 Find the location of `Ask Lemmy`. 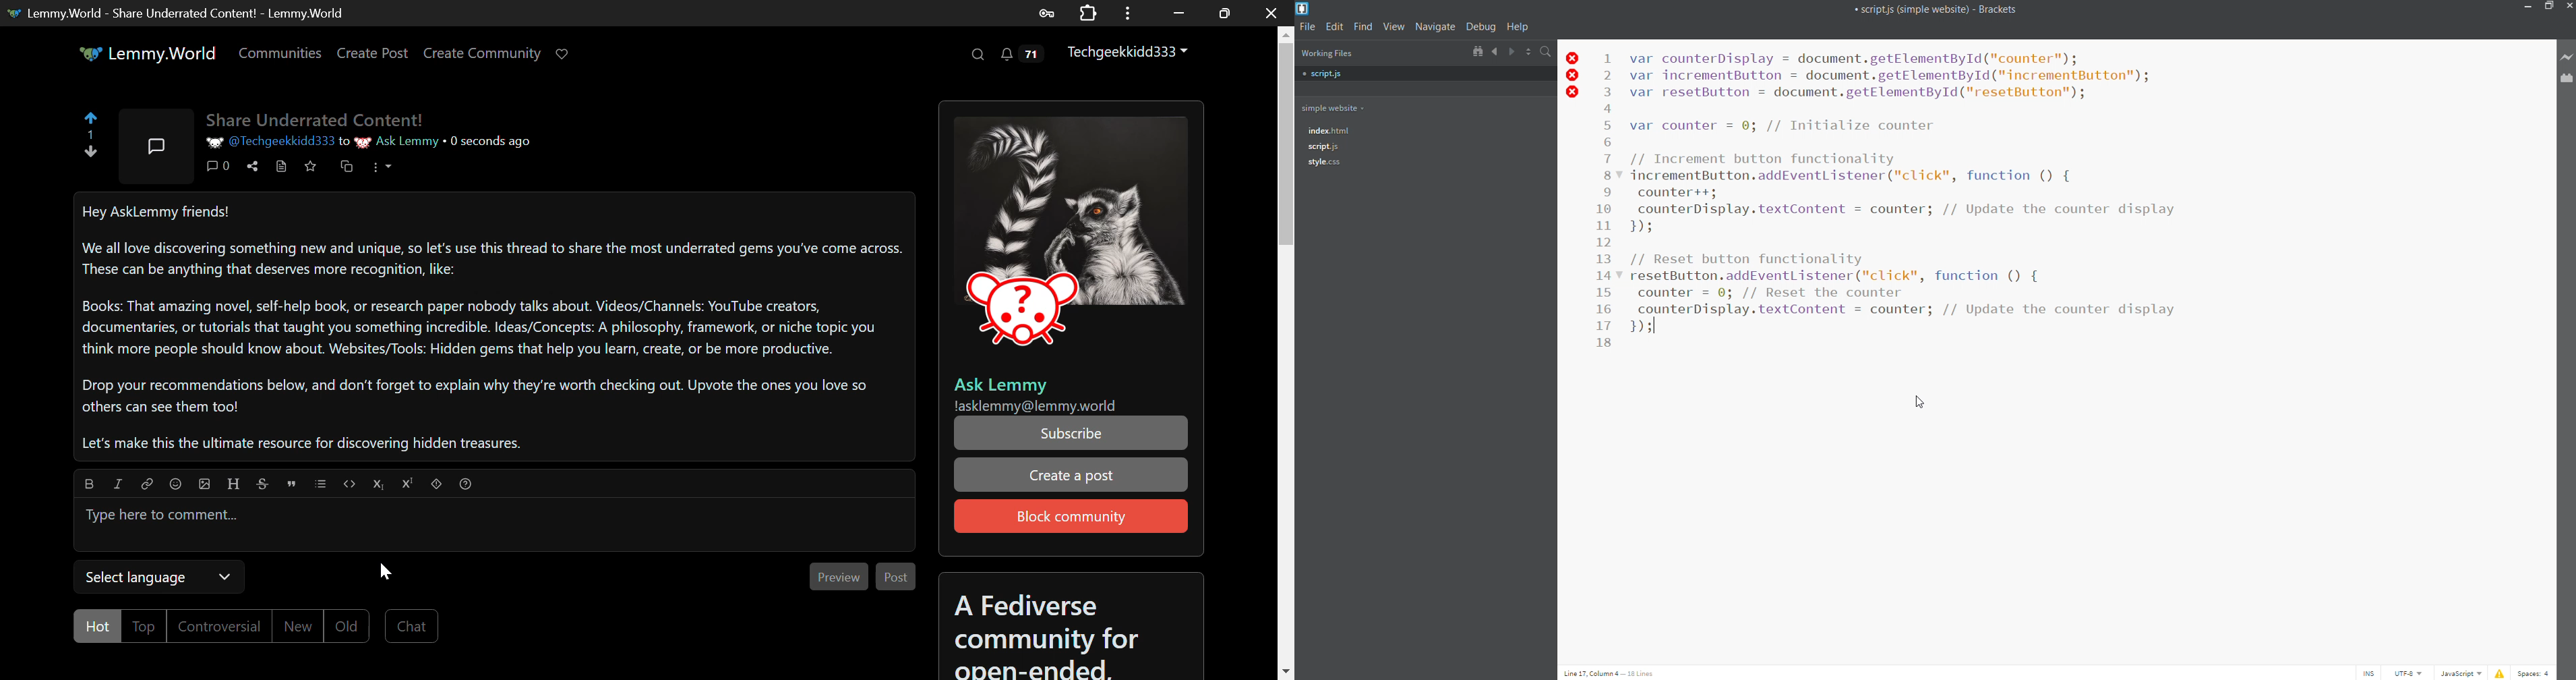

Ask Lemmy is located at coordinates (396, 143).